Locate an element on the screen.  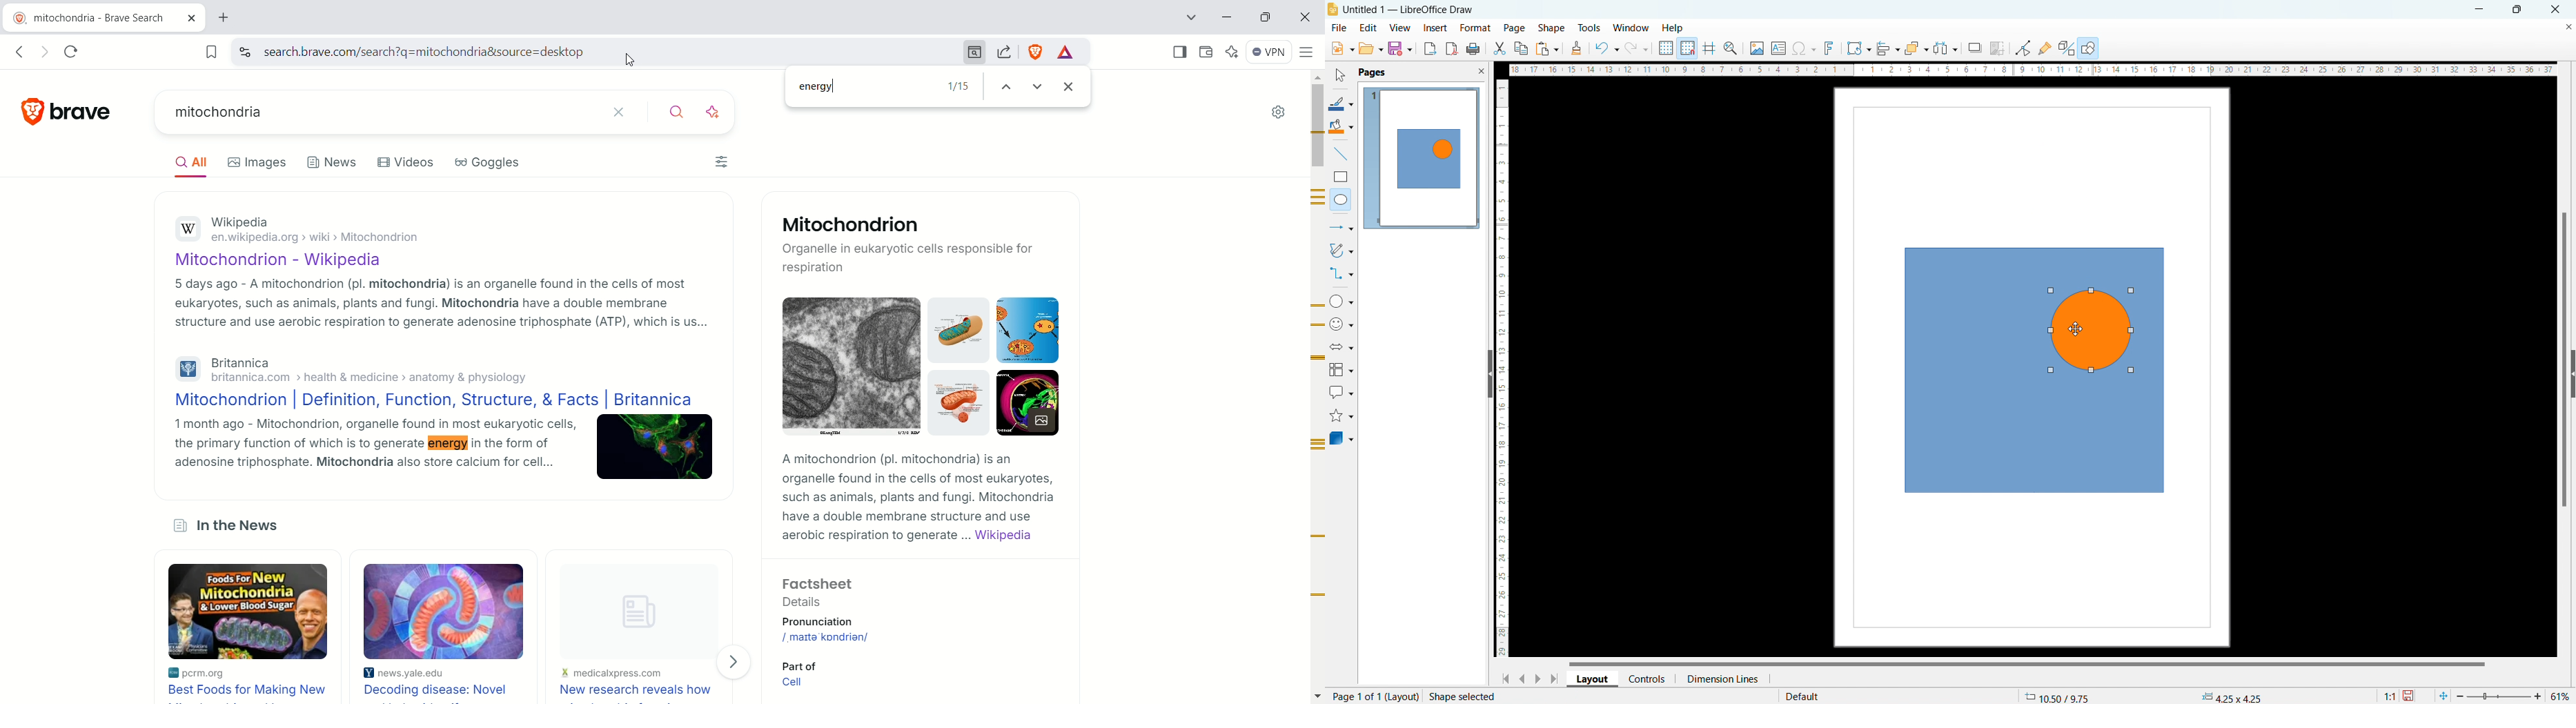
toggle point edit mode is located at coordinates (2024, 47).